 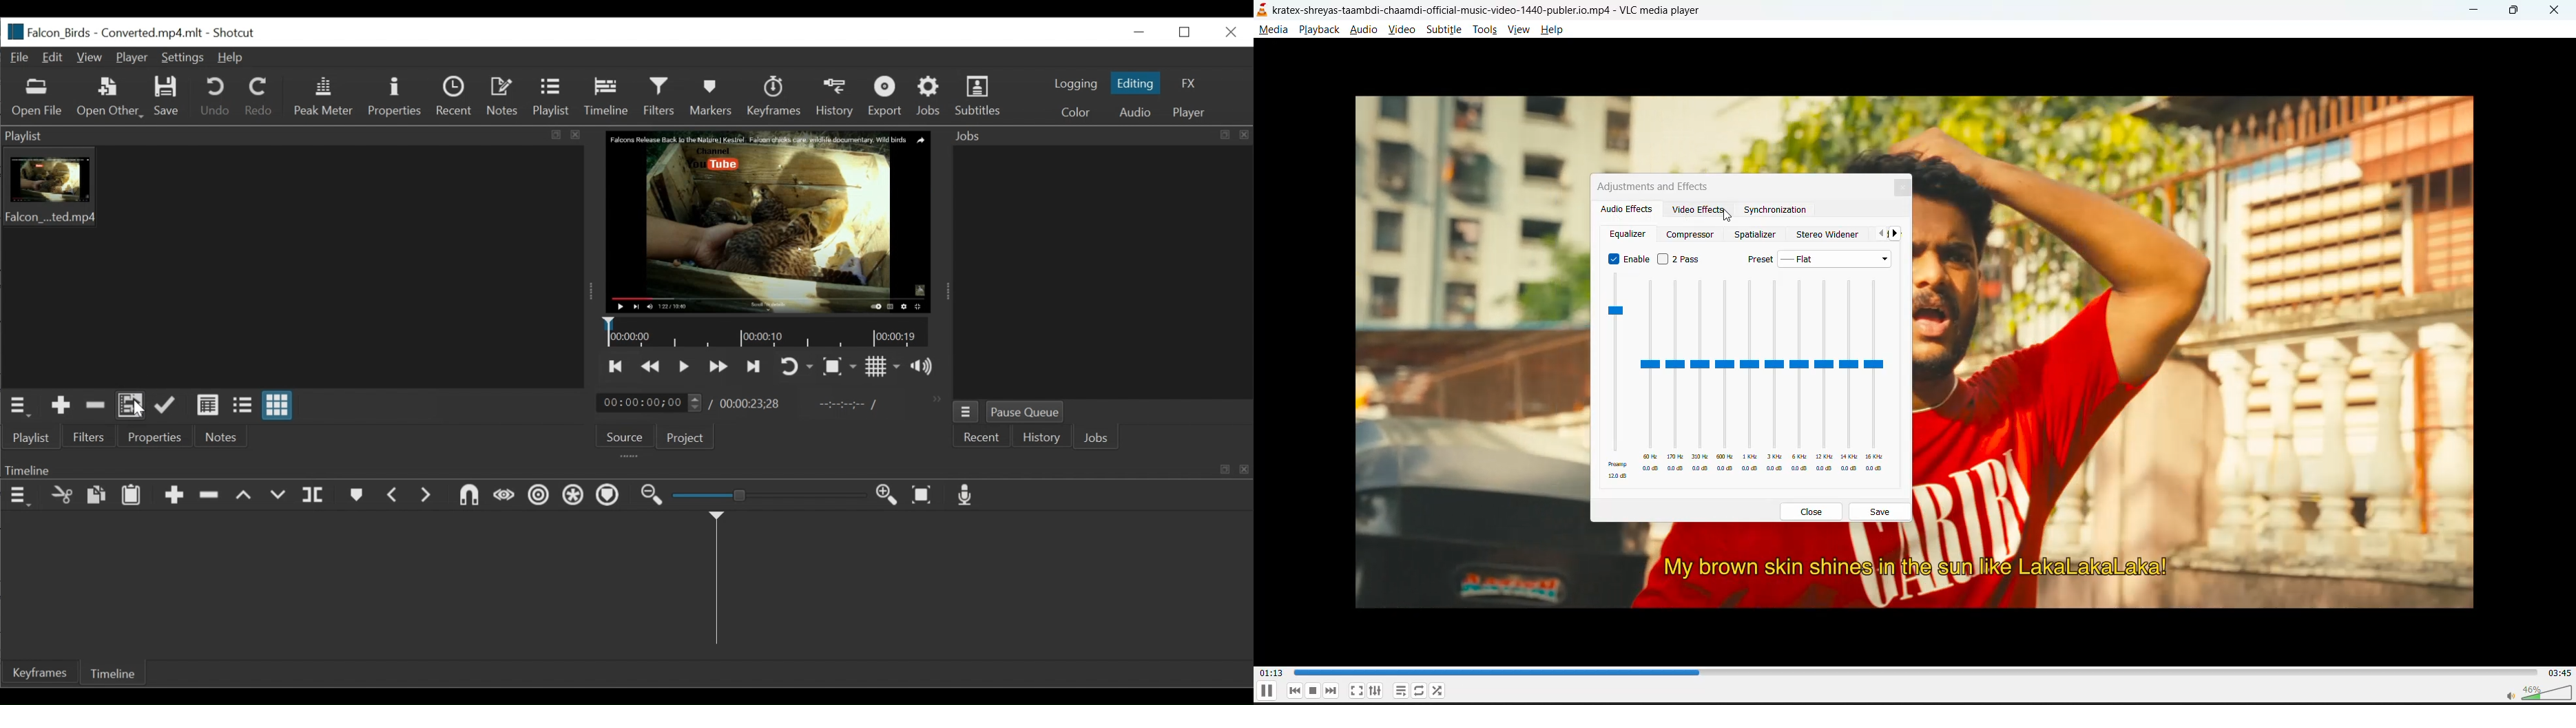 What do you see at coordinates (1417, 691) in the screenshot?
I see `loop` at bounding box center [1417, 691].